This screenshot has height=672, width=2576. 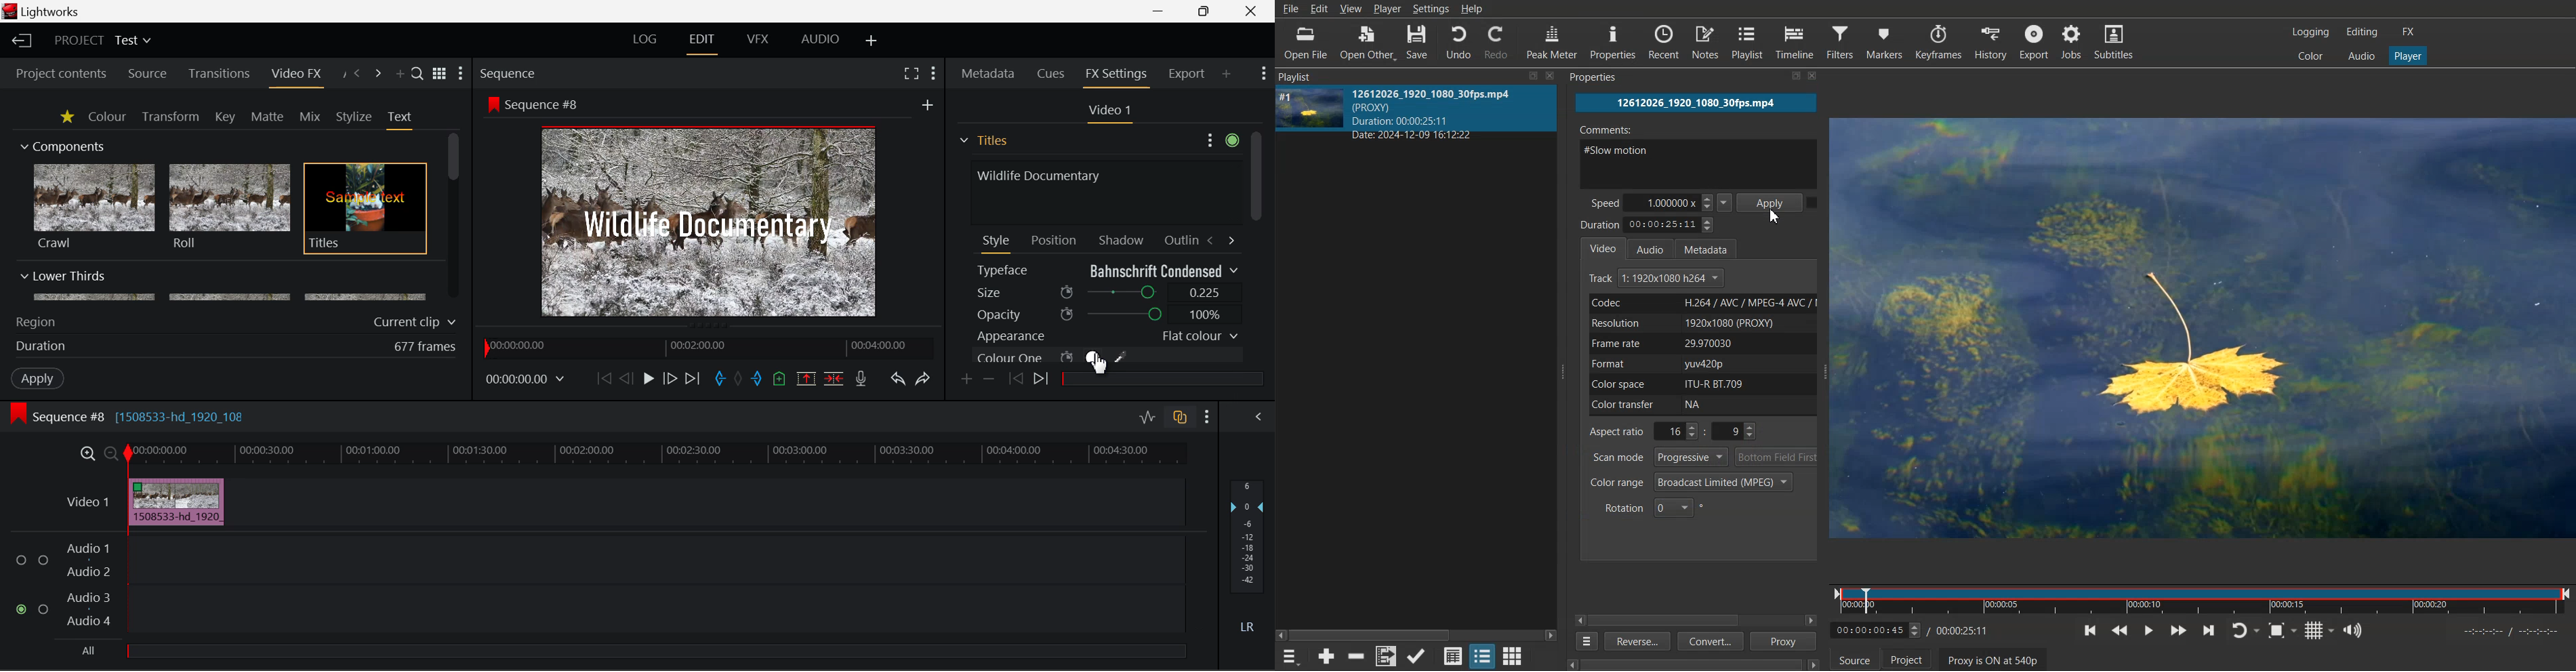 I want to click on Color range Broadcast limited, so click(x=1691, y=482).